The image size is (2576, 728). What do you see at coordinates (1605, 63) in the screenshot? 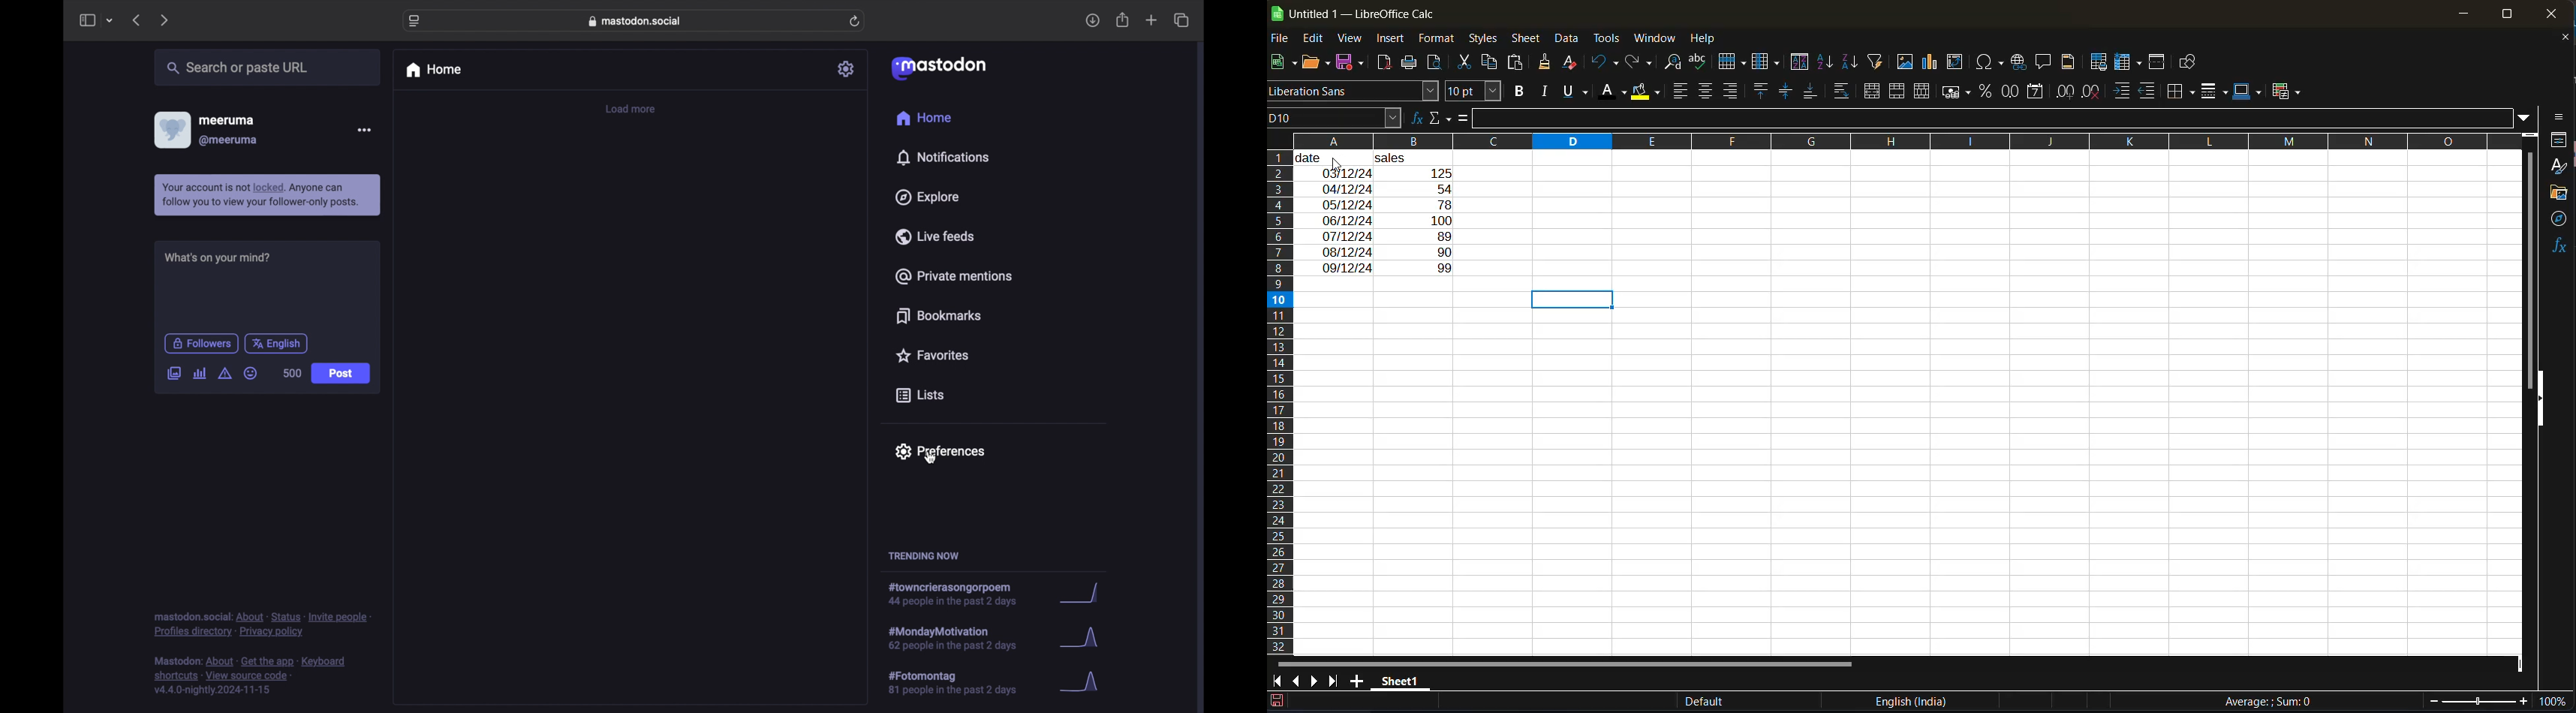
I see `undo` at bounding box center [1605, 63].